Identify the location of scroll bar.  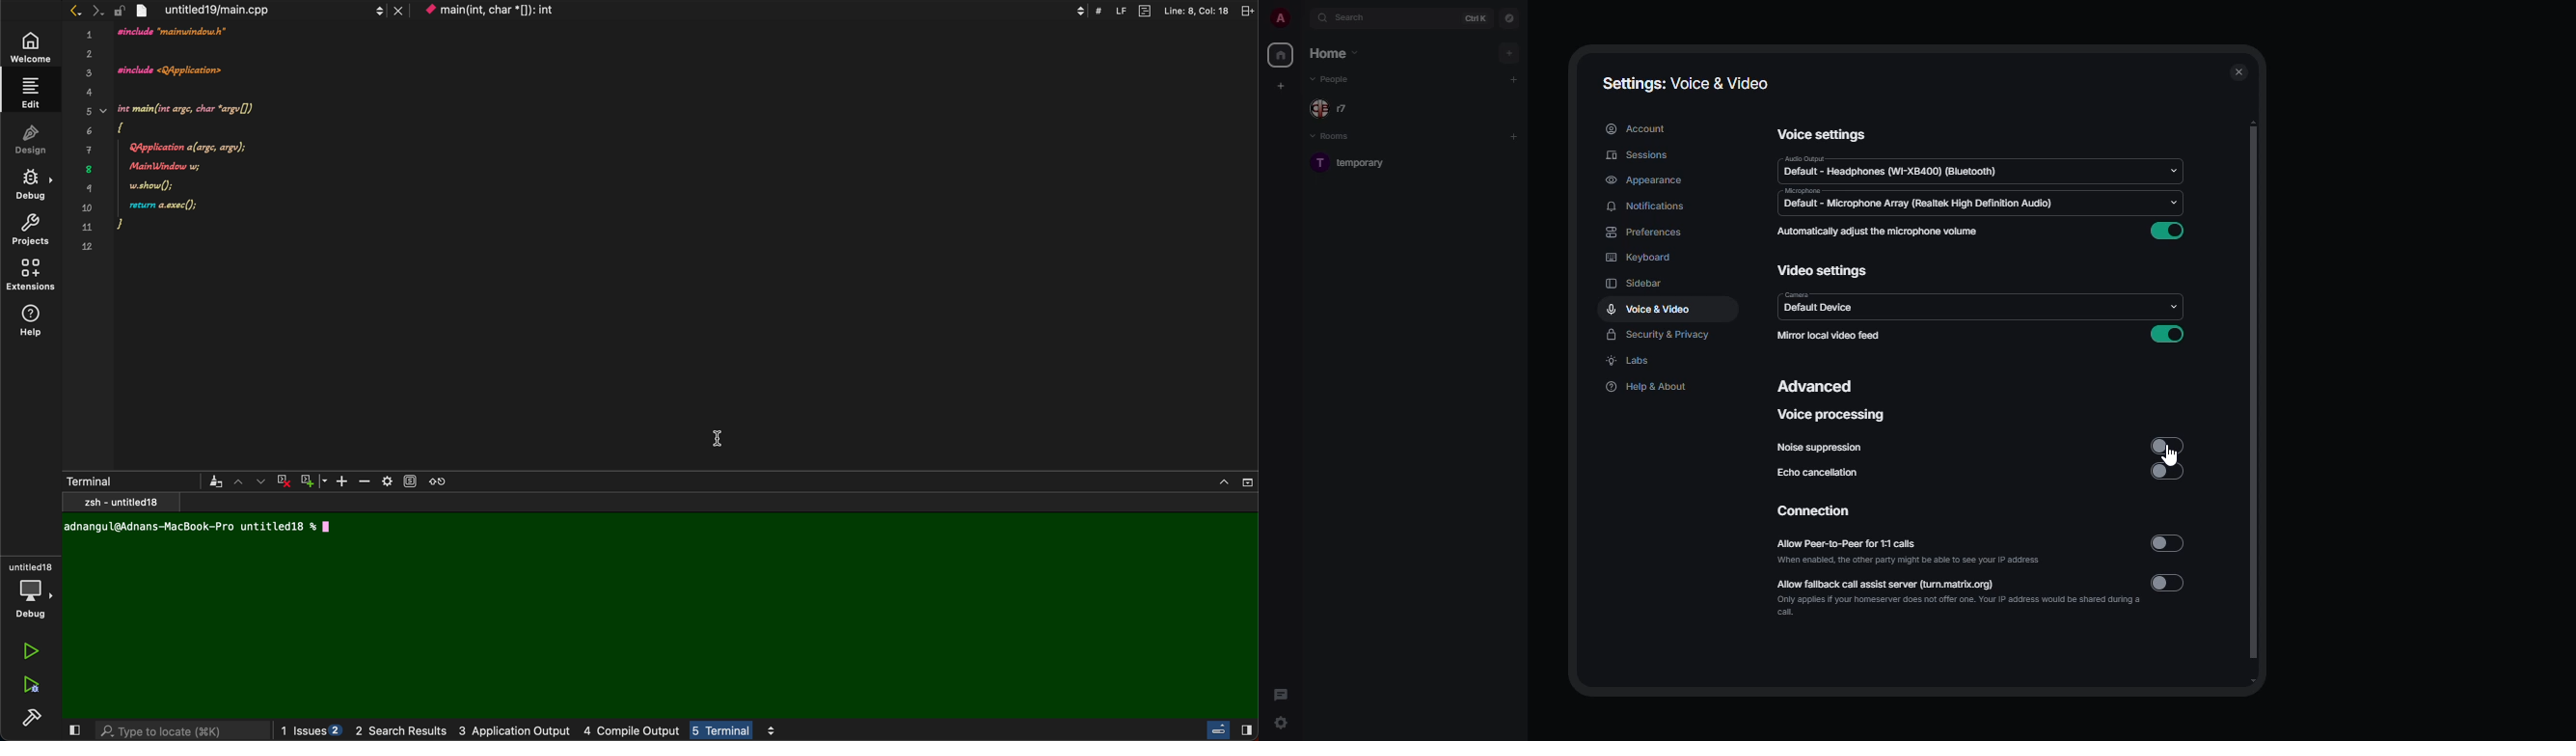
(2256, 400).